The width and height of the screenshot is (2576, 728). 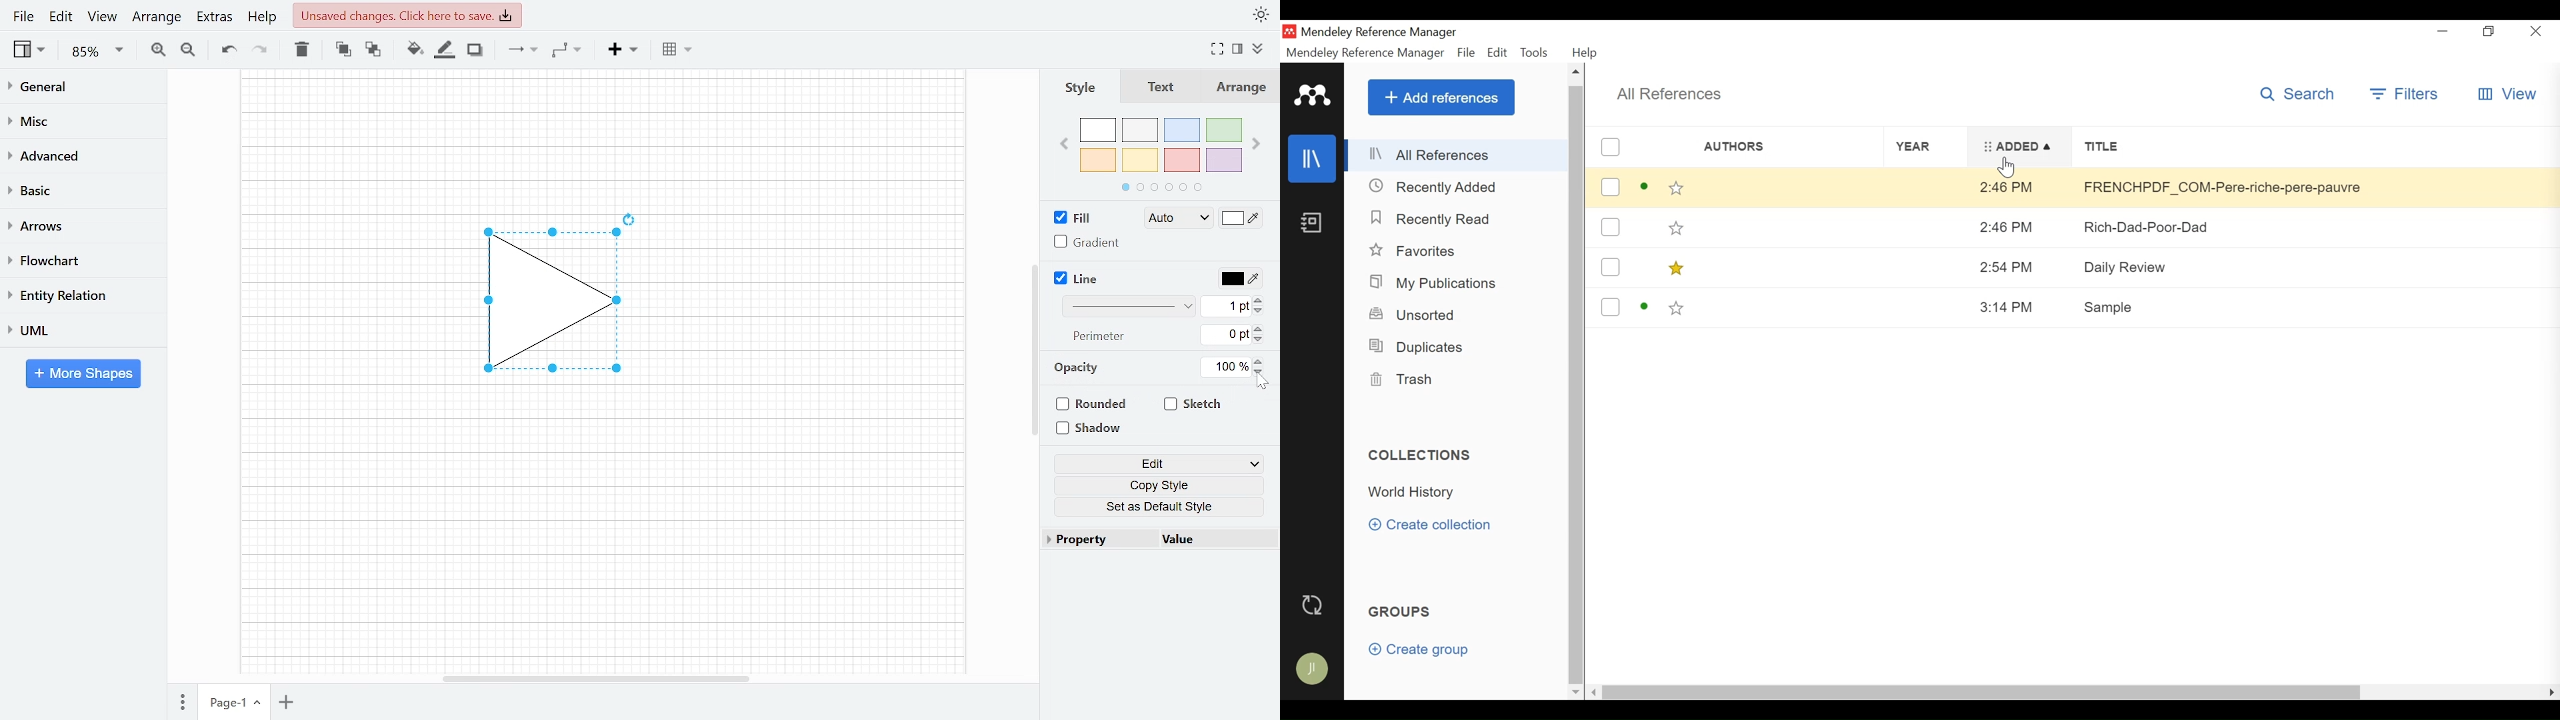 I want to click on (un)select, so click(x=1609, y=307).